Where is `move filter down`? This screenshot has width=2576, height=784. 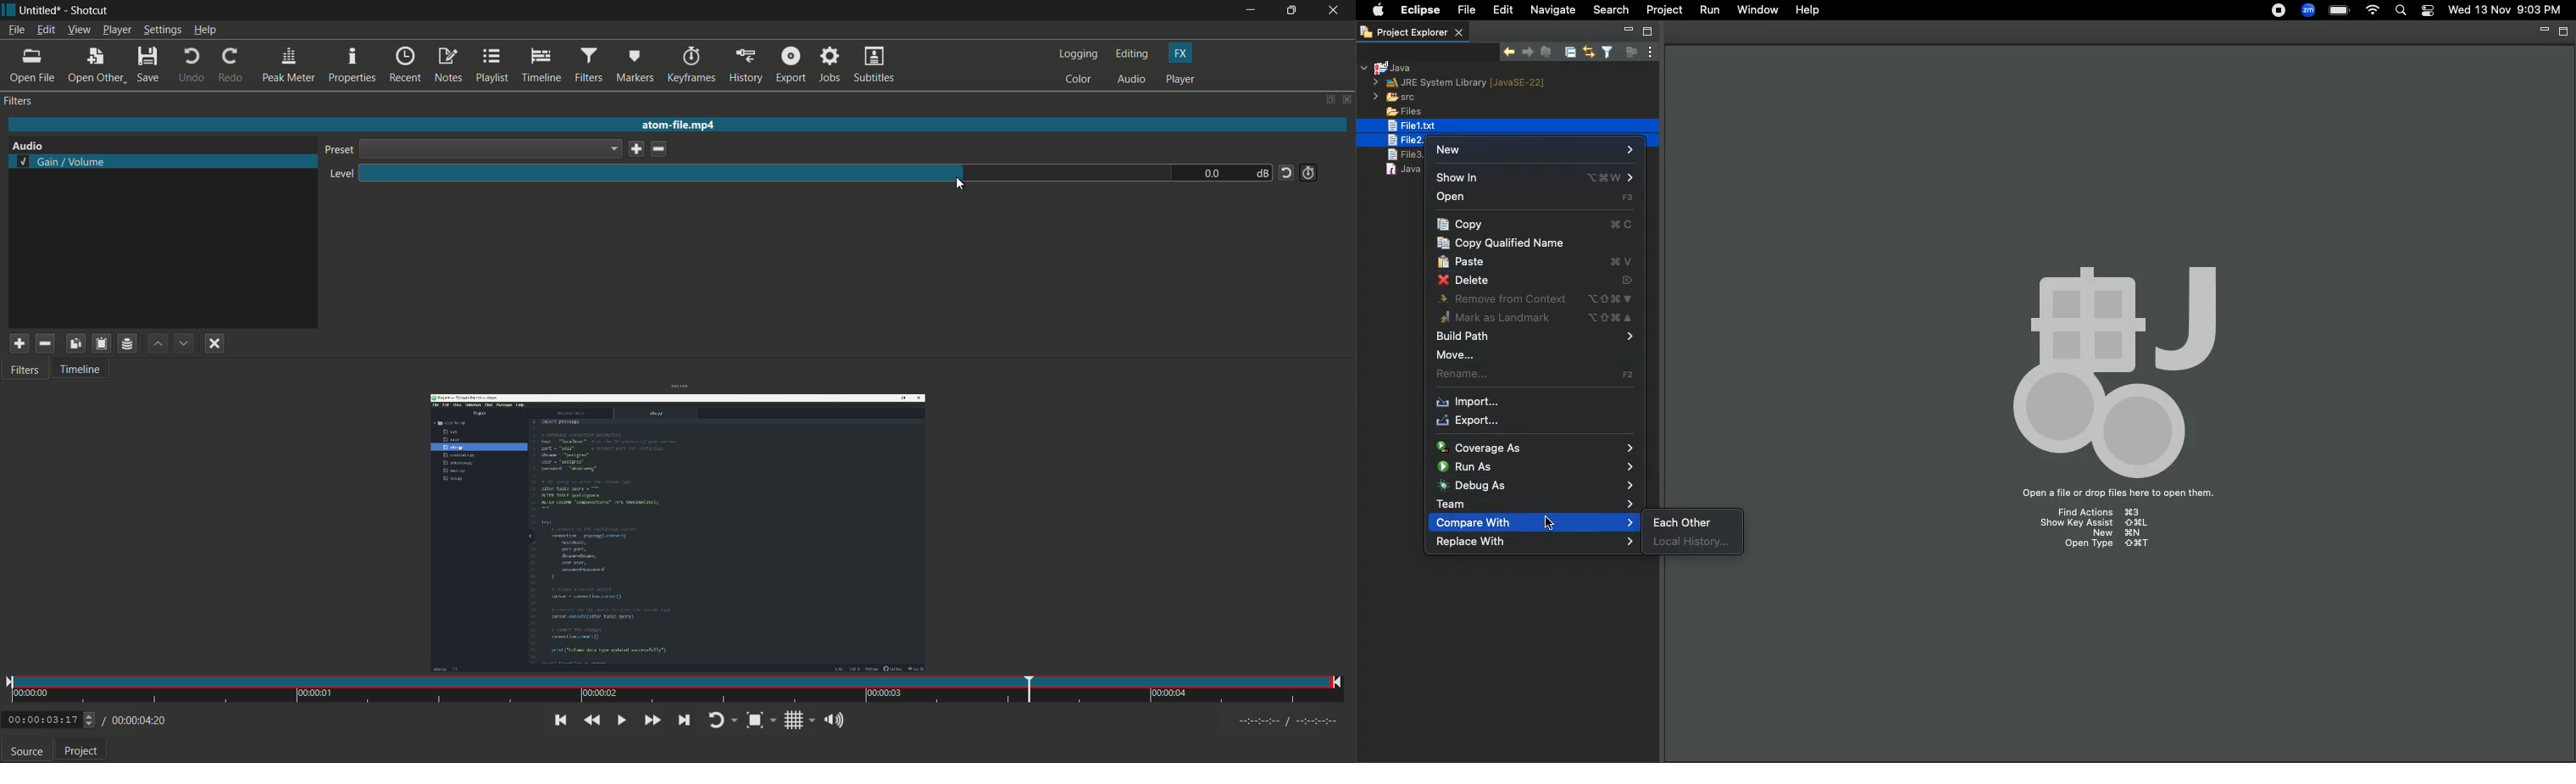
move filter down is located at coordinates (186, 343).